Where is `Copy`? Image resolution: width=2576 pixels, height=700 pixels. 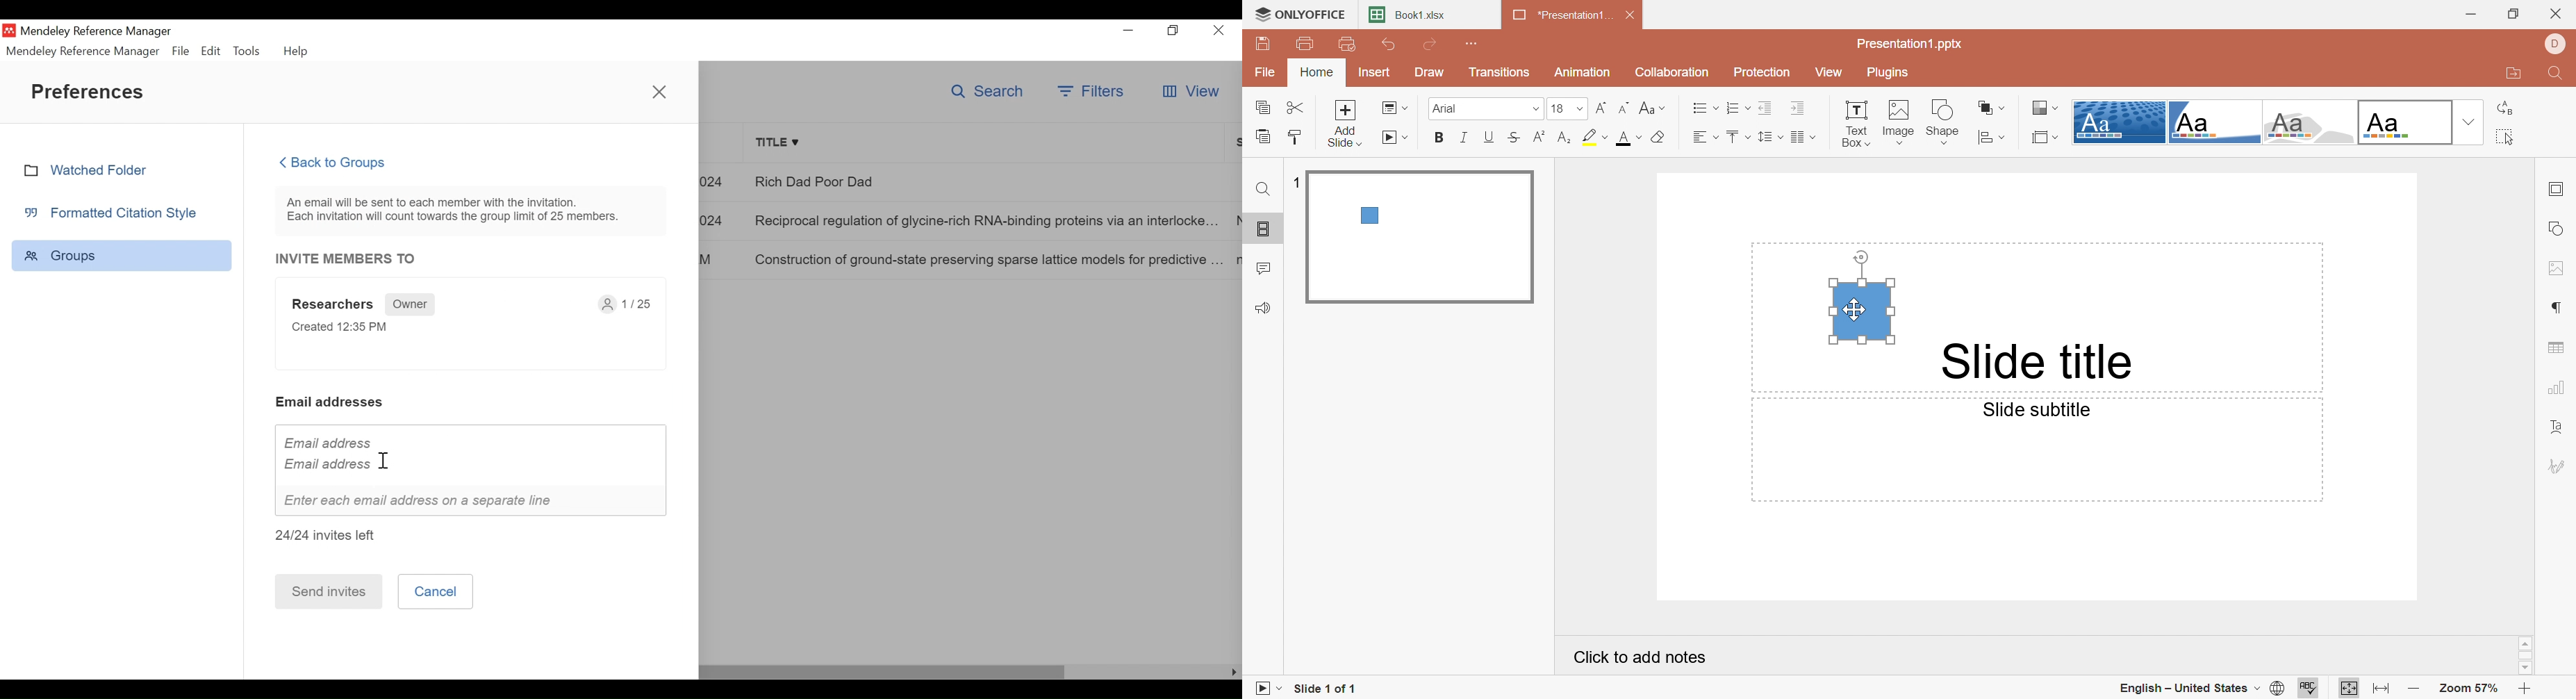
Copy is located at coordinates (1264, 107).